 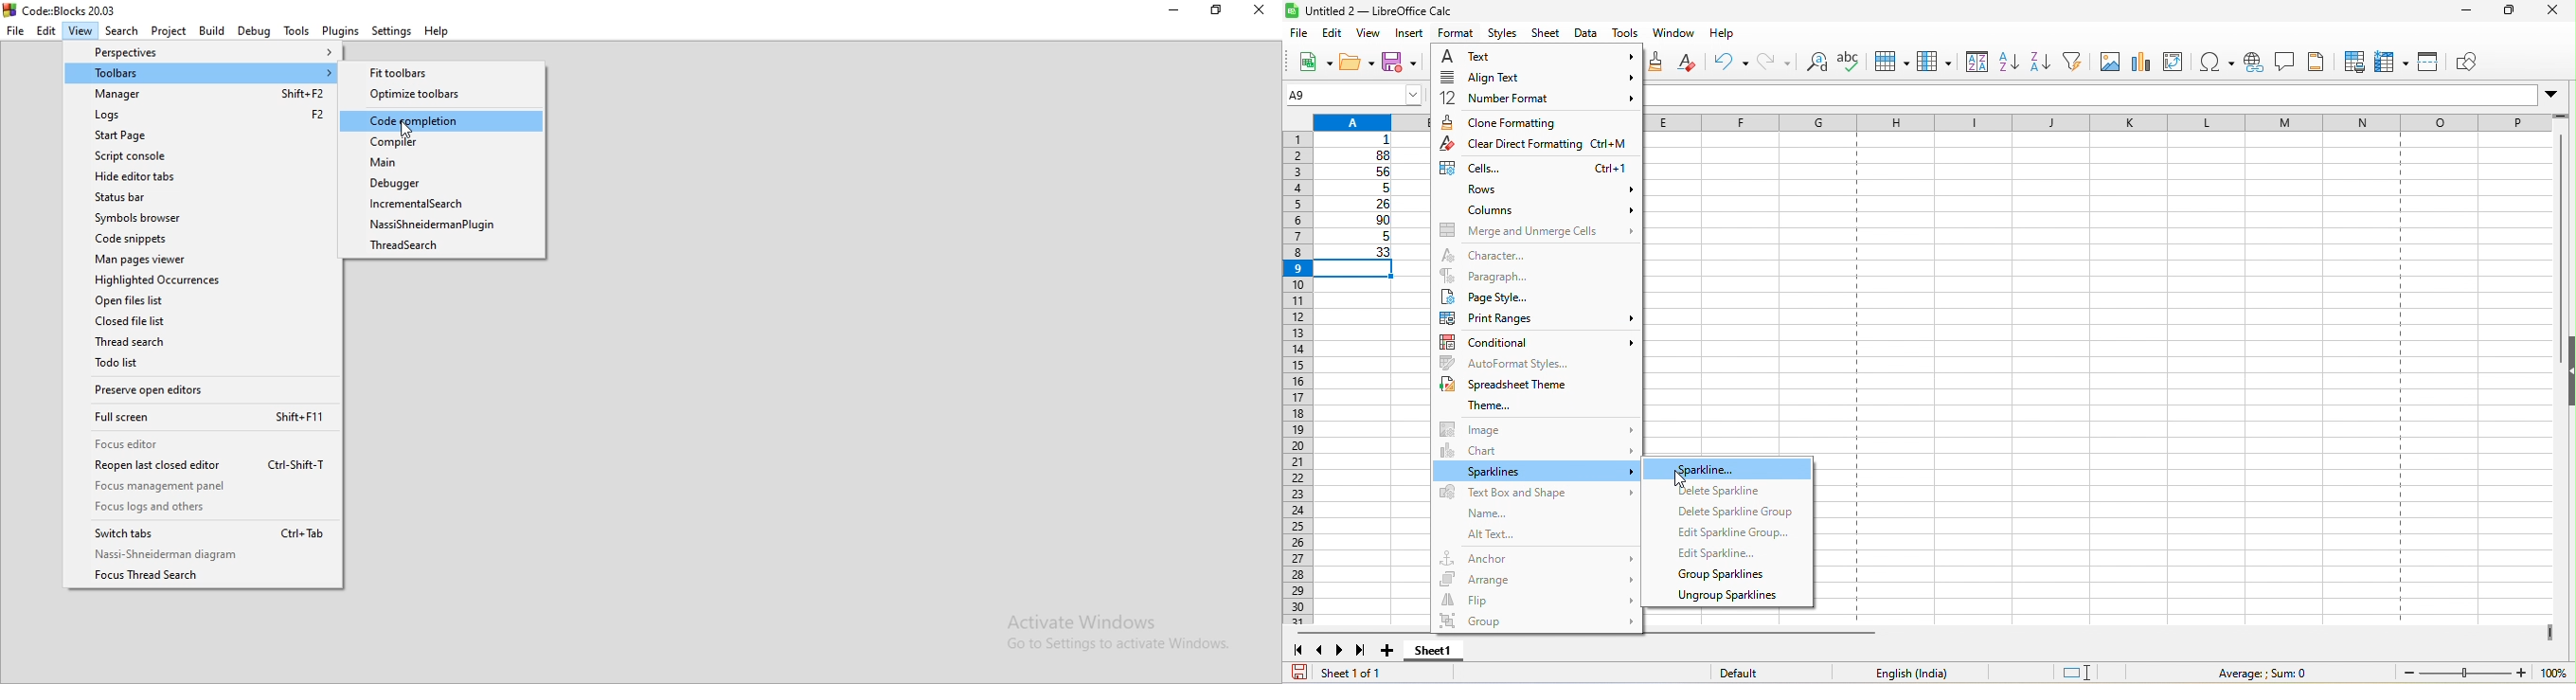 What do you see at coordinates (1534, 317) in the screenshot?
I see `print range` at bounding box center [1534, 317].